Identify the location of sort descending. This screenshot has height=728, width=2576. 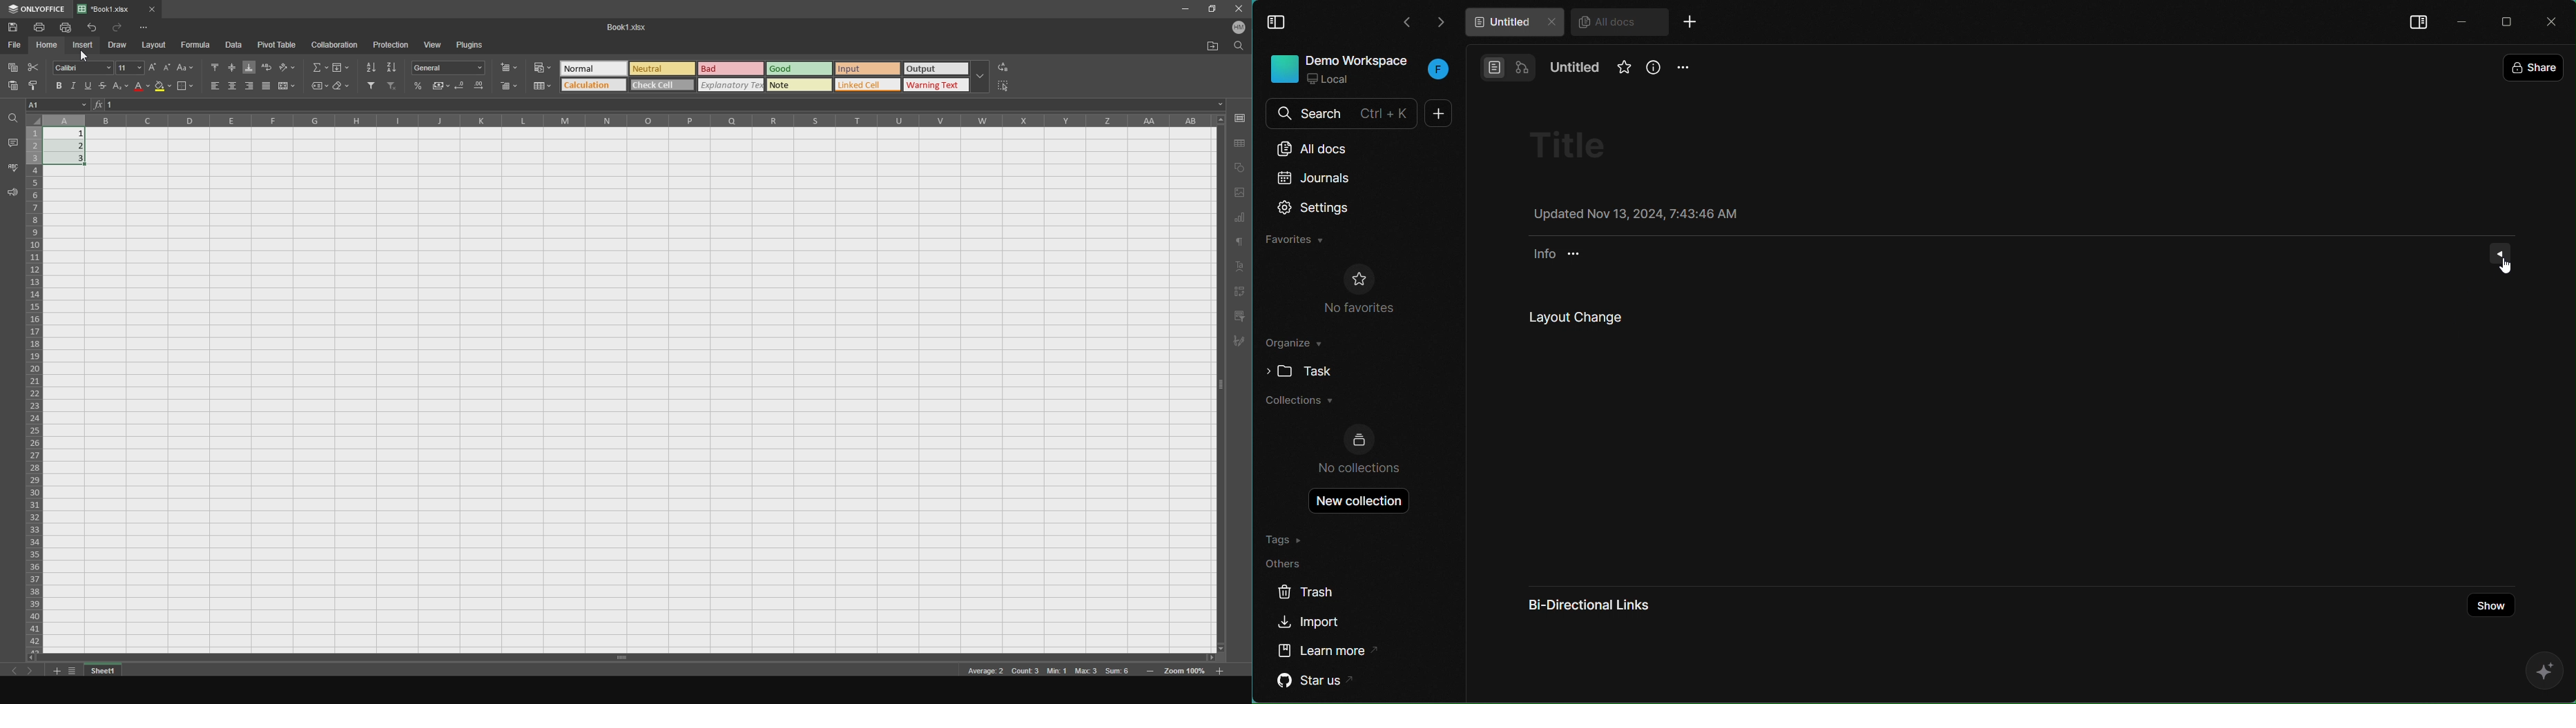
(392, 66).